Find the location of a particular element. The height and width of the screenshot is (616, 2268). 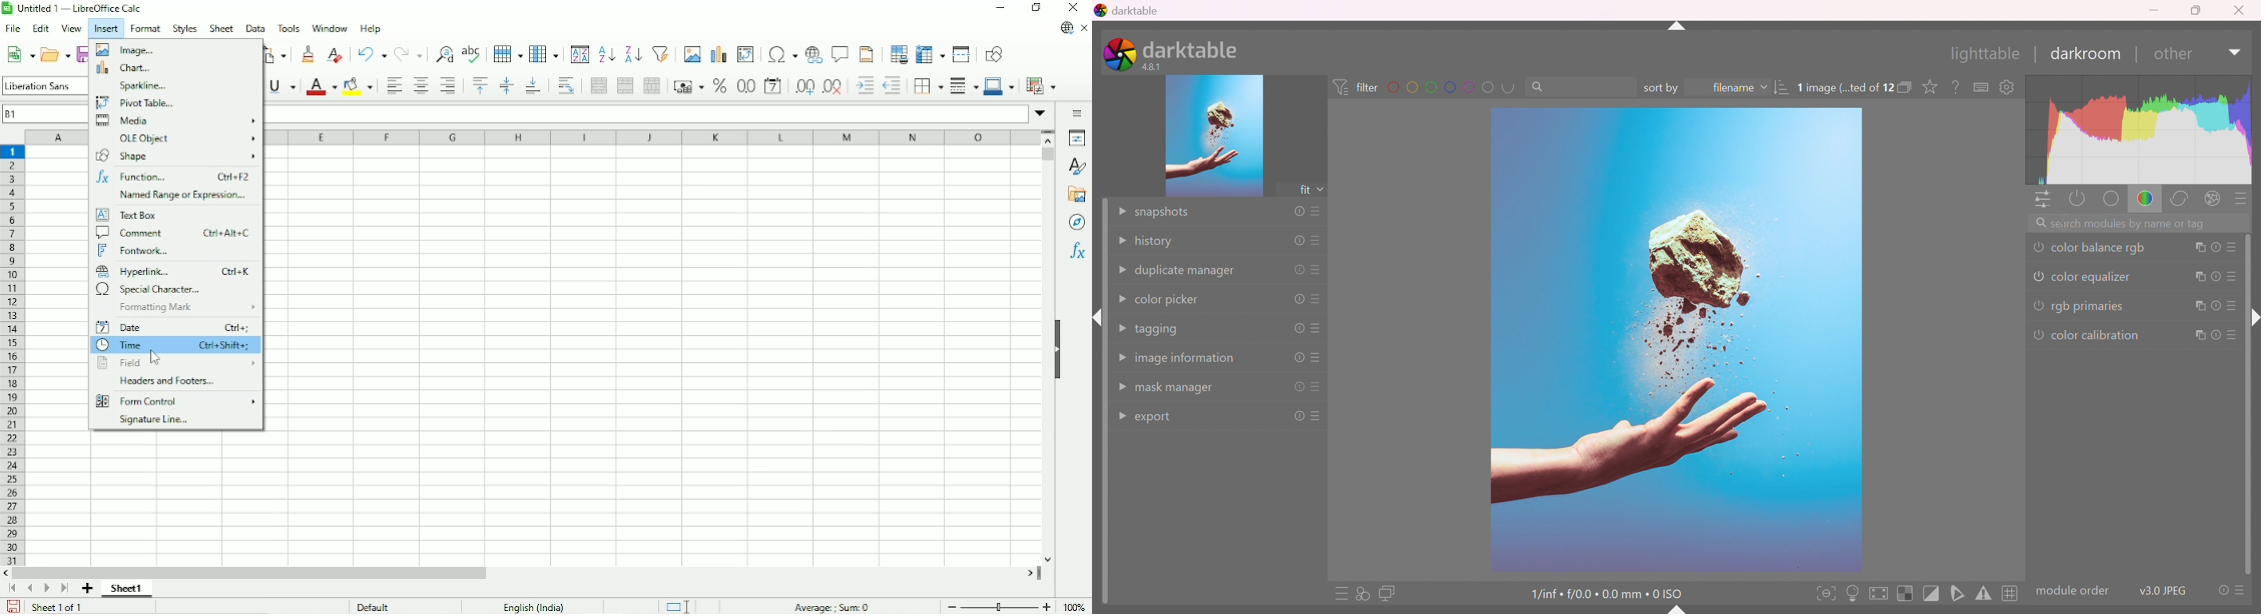

Media is located at coordinates (177, 122).